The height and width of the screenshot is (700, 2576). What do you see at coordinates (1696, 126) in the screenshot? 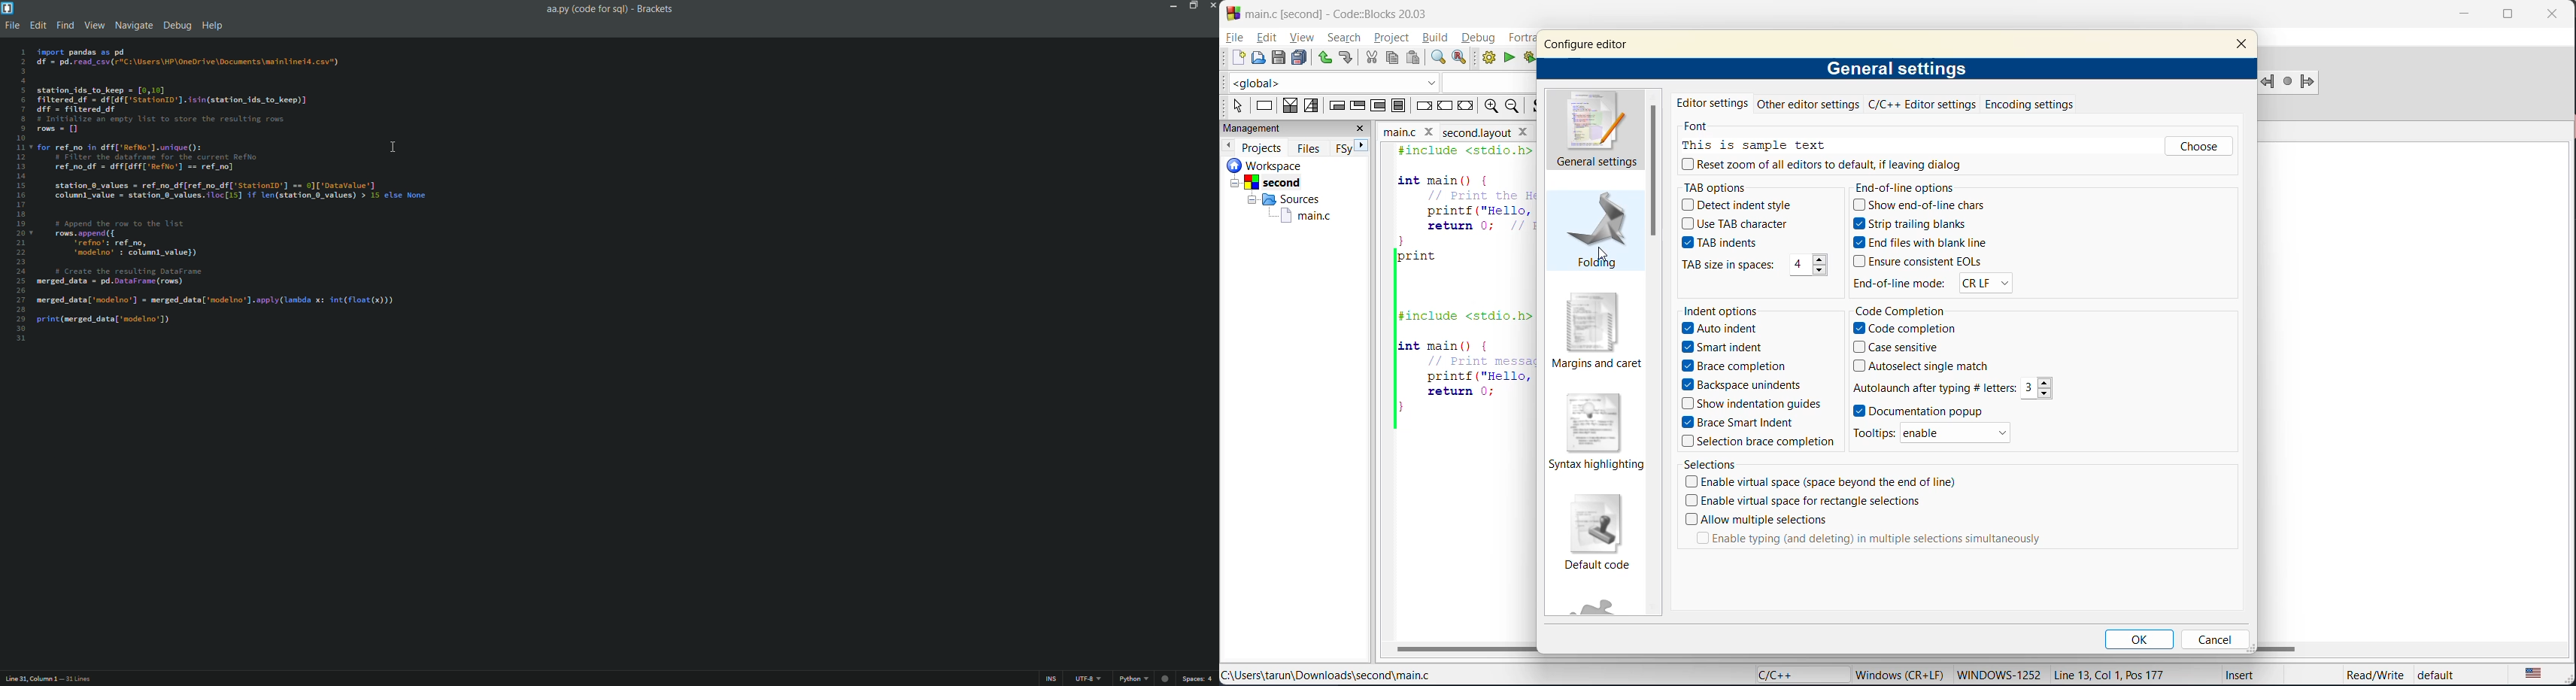
I see `font ` at bounding box center [1696, 126].